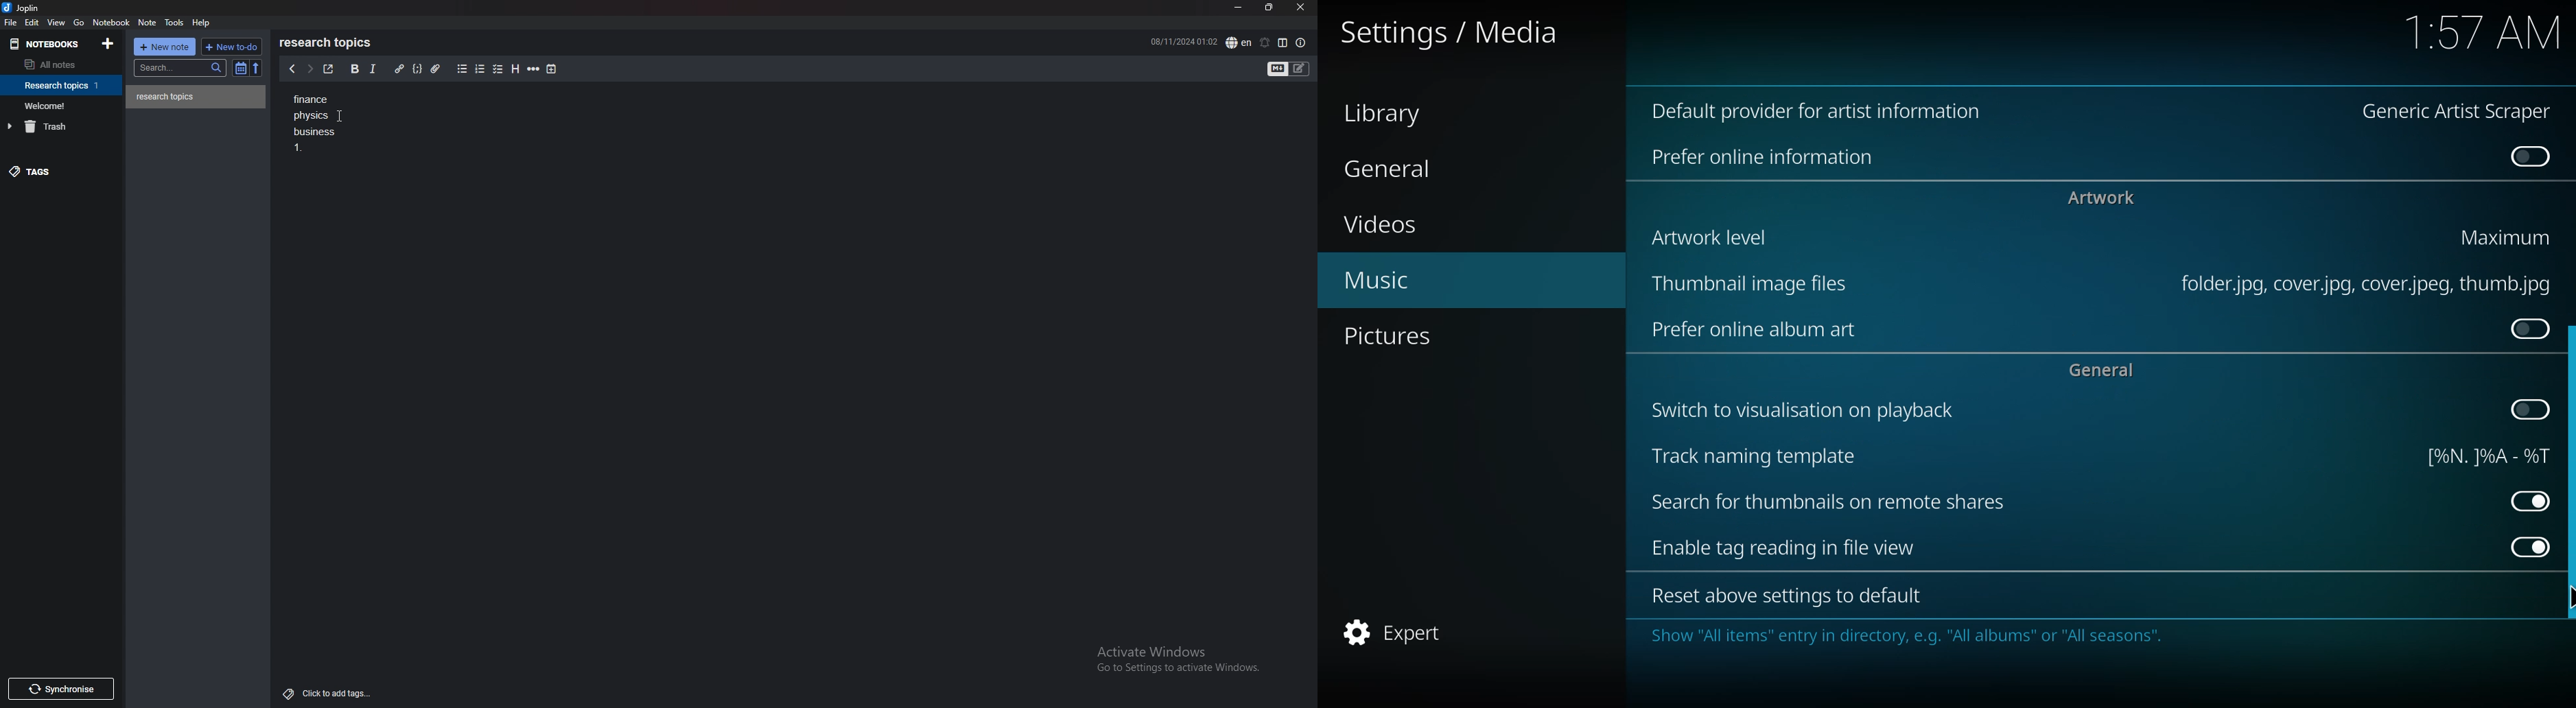  I want to click on tags, so click(58, 174).